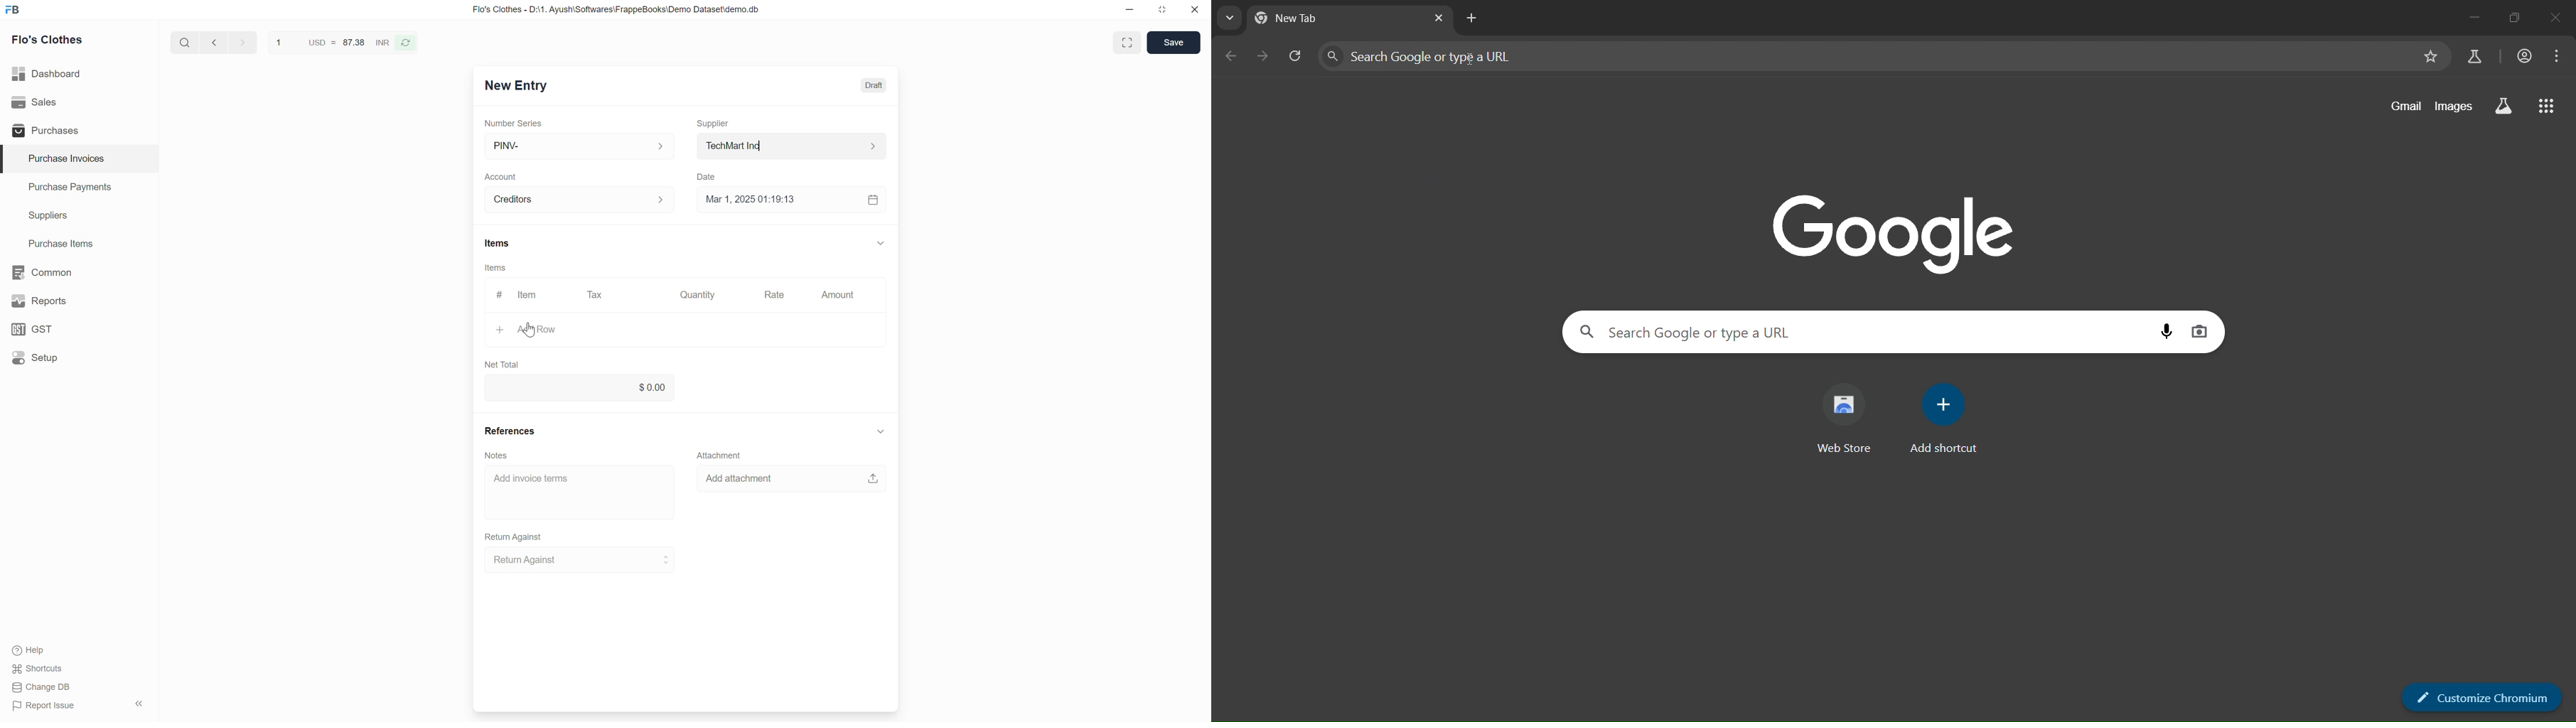  Describe the element at coordinates (792, 145) in the screenshot. I see `TechMart Inc.` at that location.